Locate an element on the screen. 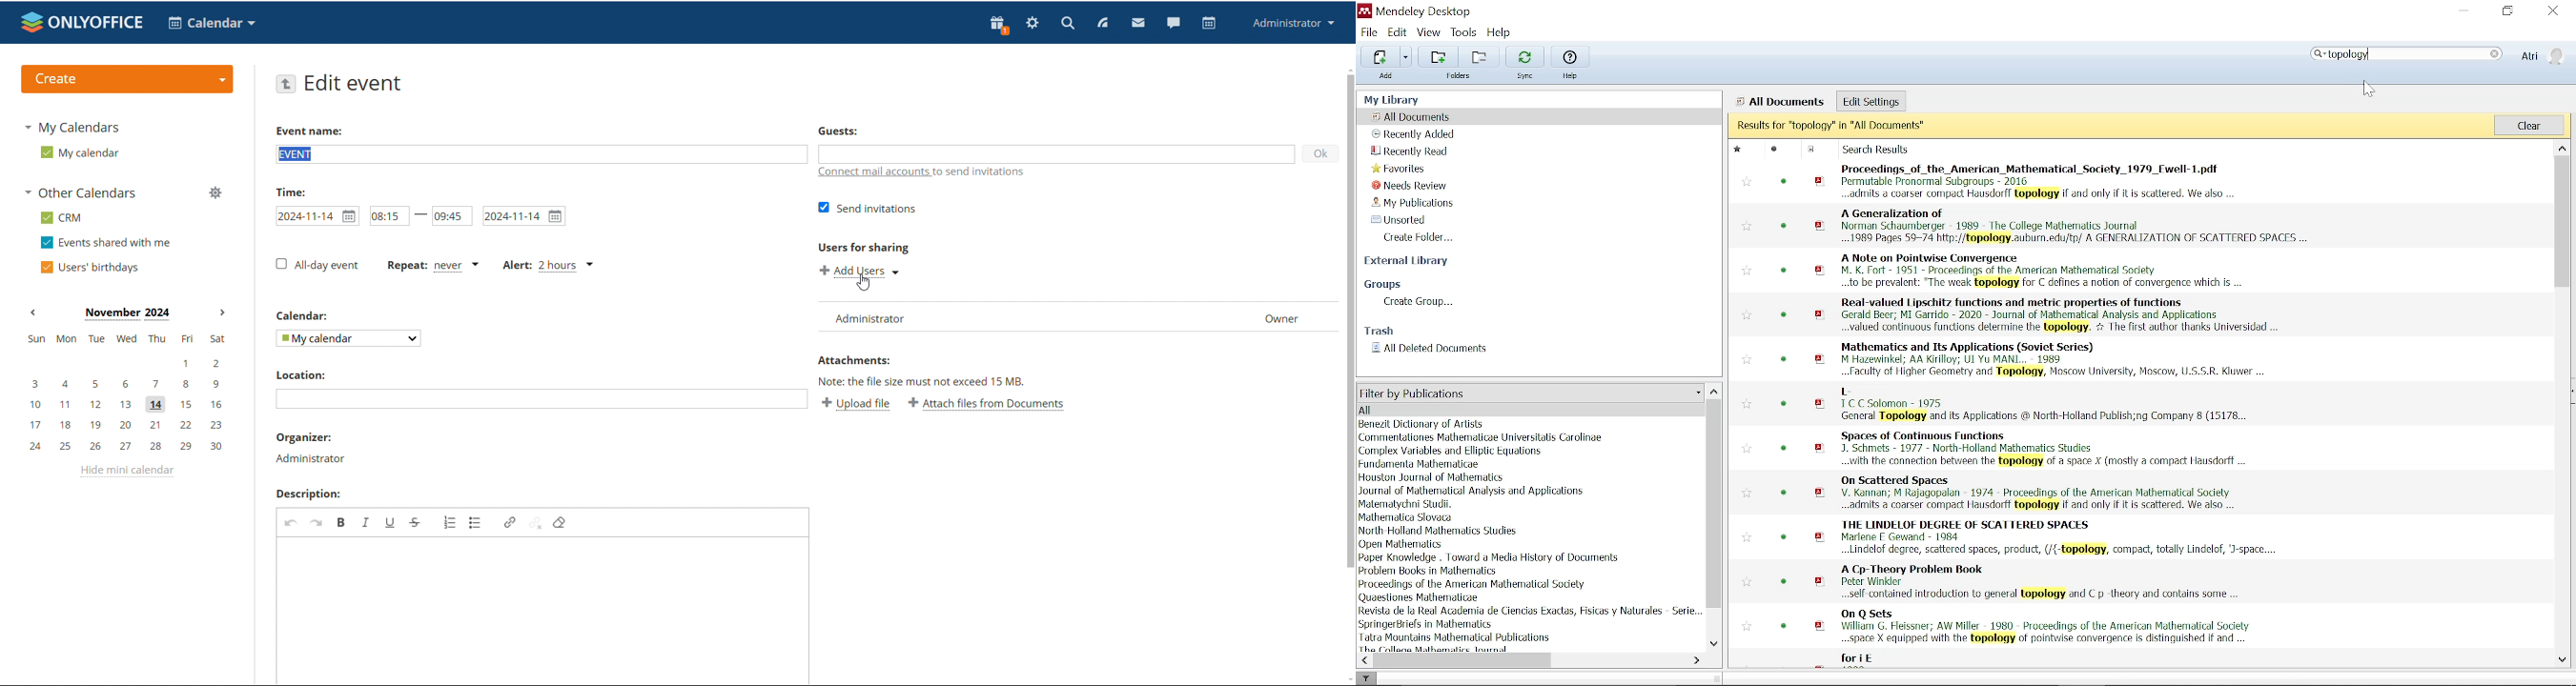 The width and height of the screenshot is (2576, 700). Groups is located at coordinates (1387, 285).